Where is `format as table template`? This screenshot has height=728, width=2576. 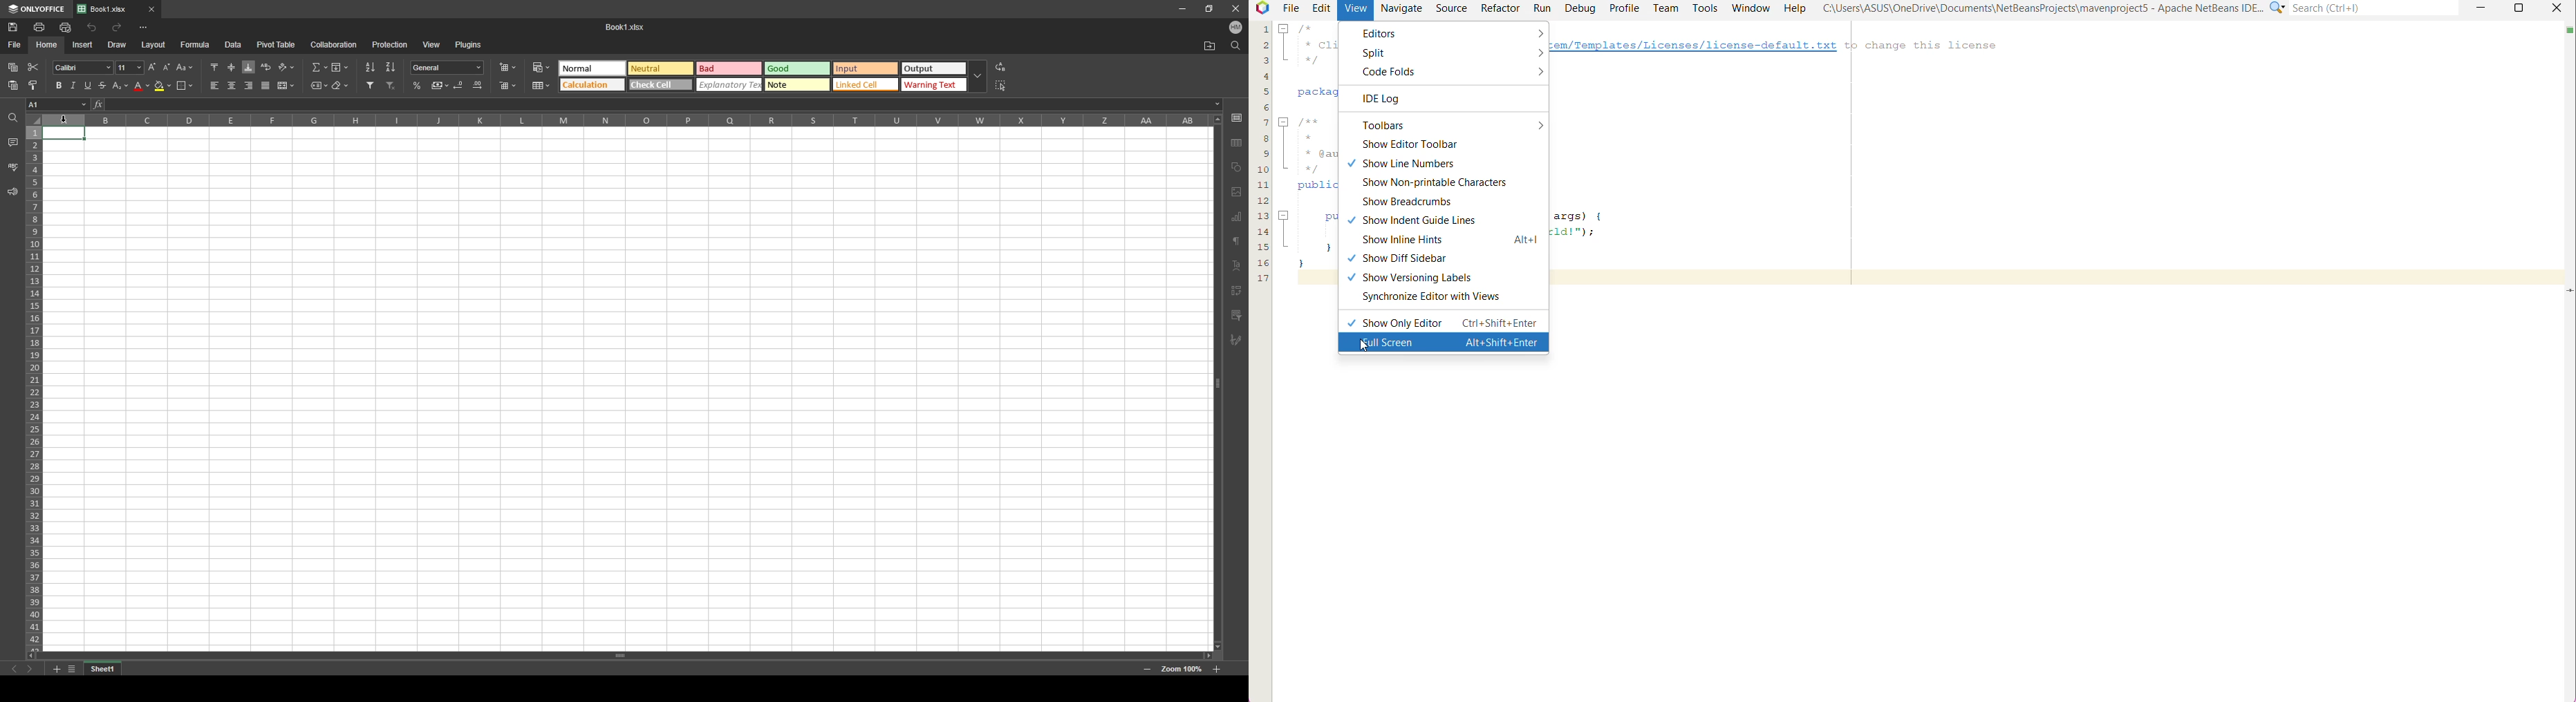 format as table template is located at coordinates (542, 86).